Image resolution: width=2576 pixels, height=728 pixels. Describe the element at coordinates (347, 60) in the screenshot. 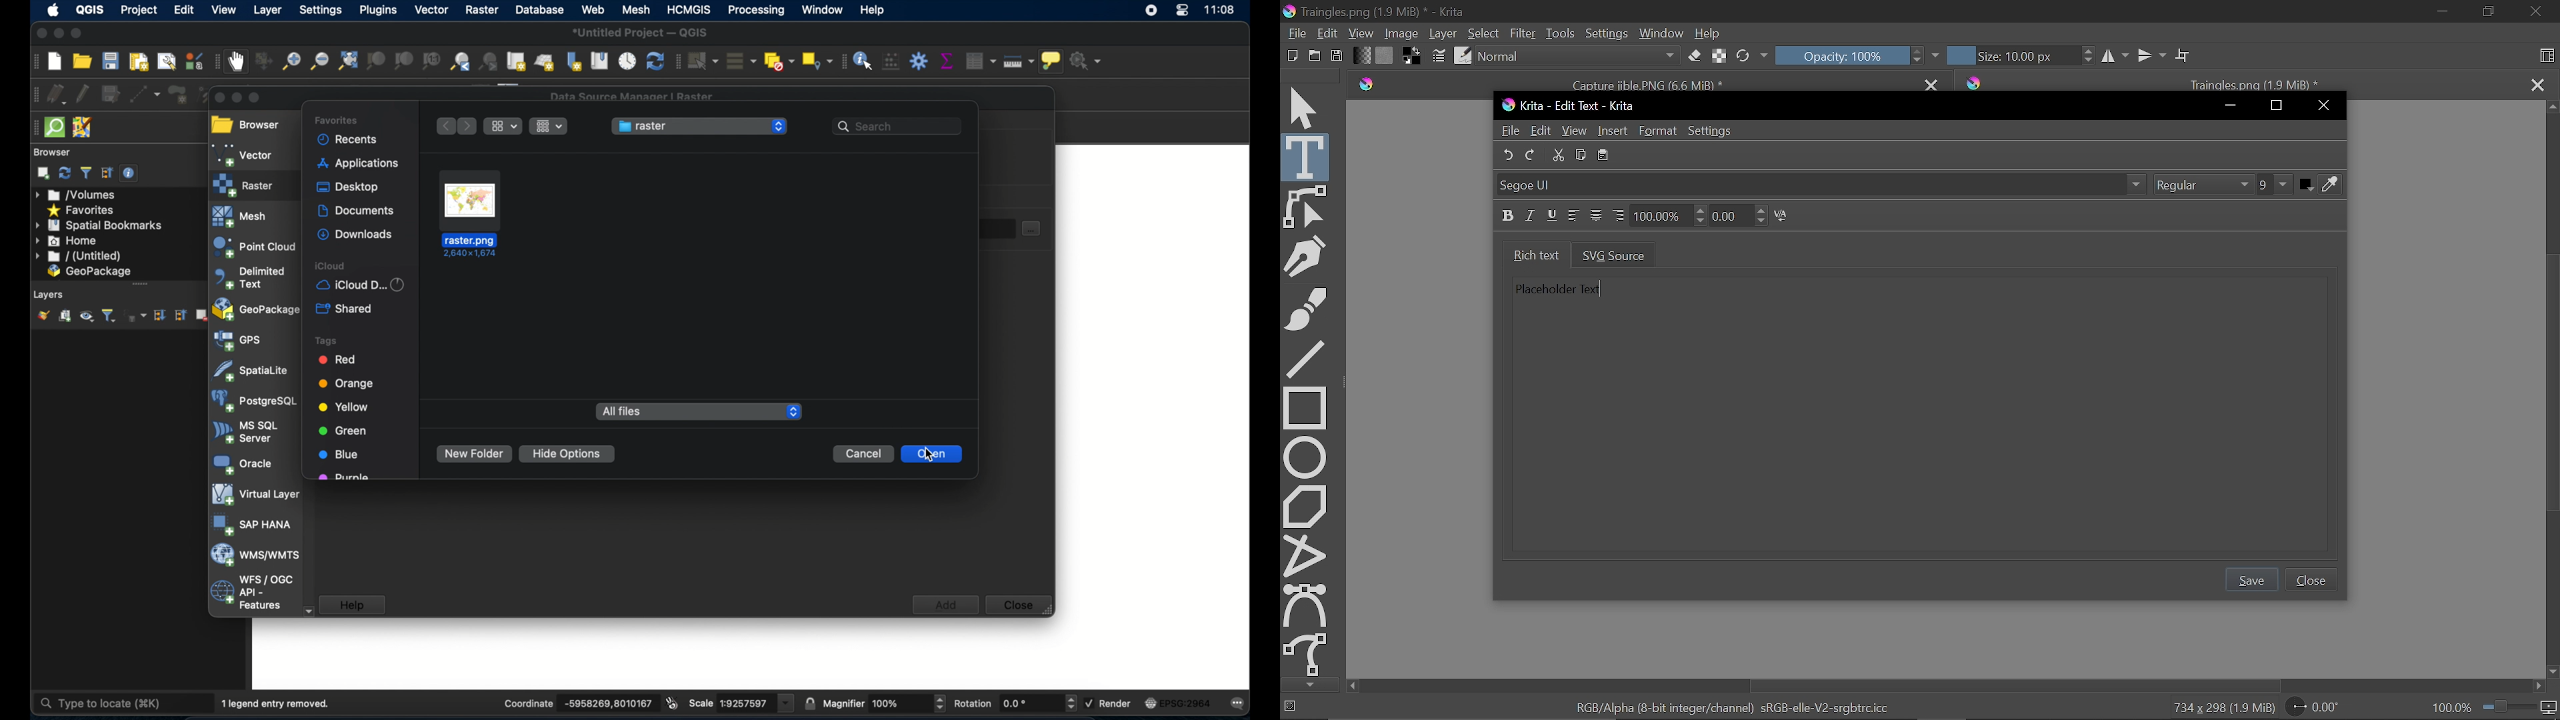

I see `zoom full` at that location.